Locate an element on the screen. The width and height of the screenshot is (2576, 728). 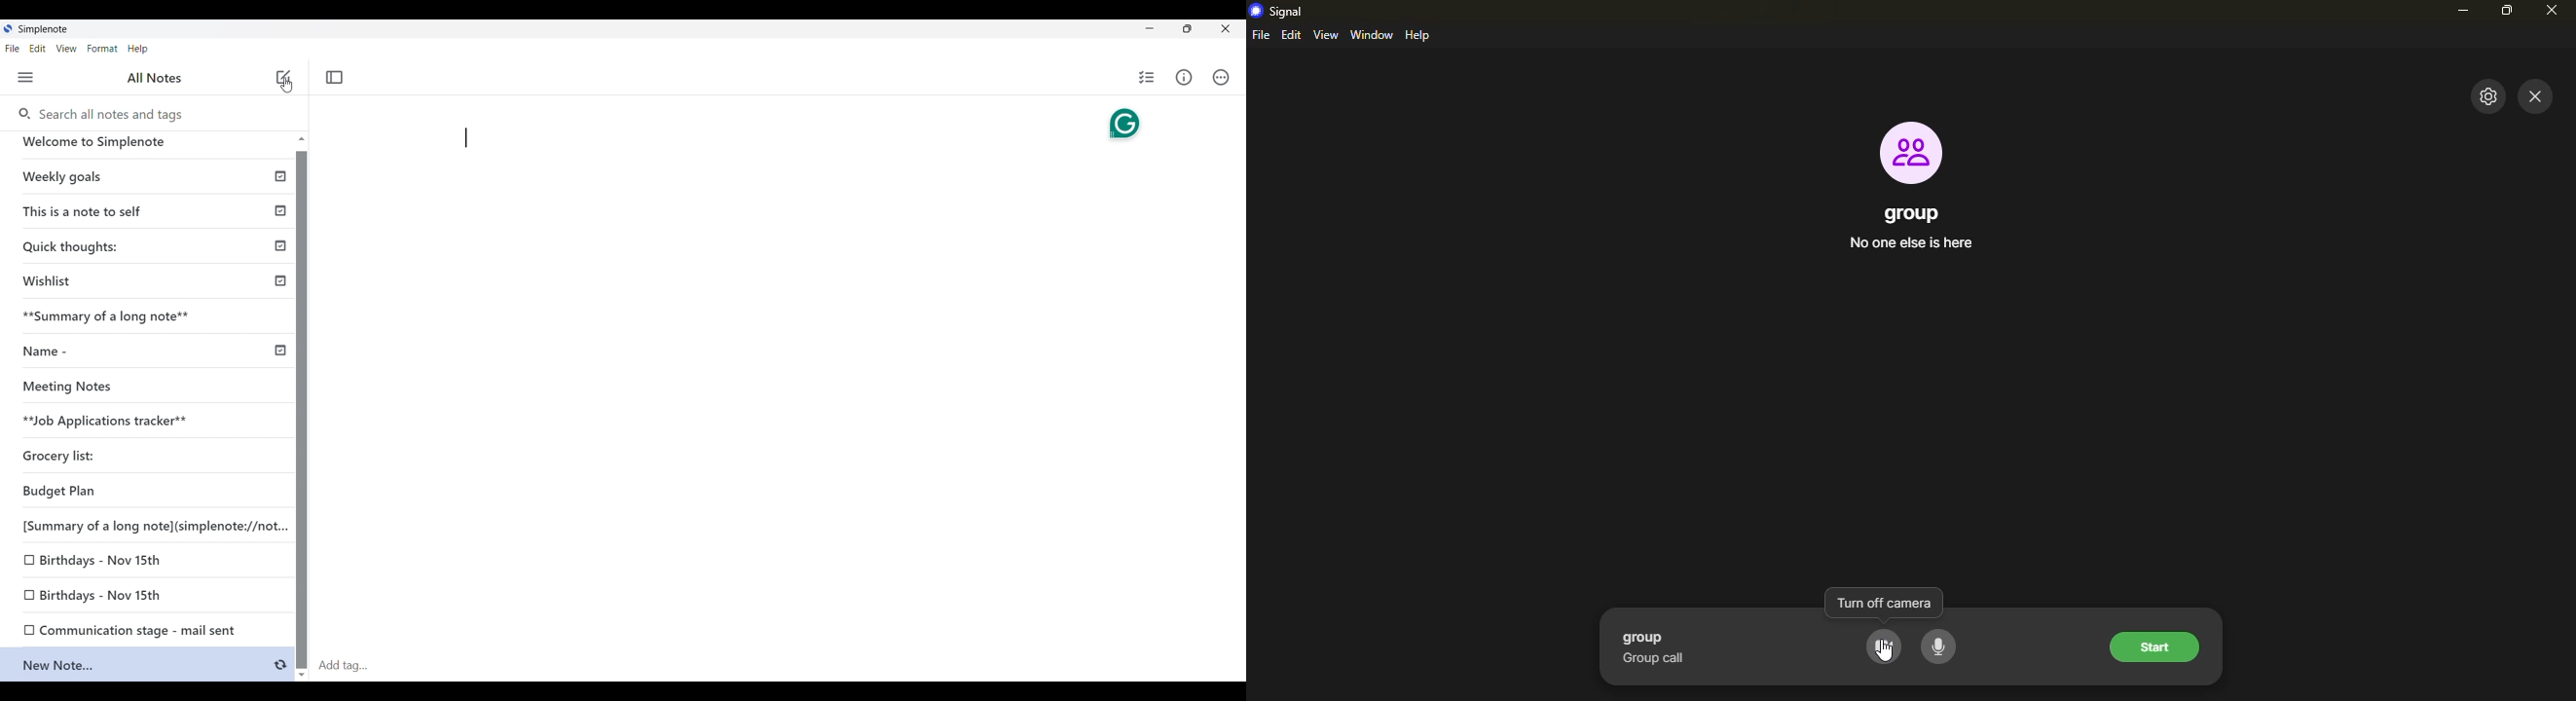
Pasting text is located at coordinates (466, 138).